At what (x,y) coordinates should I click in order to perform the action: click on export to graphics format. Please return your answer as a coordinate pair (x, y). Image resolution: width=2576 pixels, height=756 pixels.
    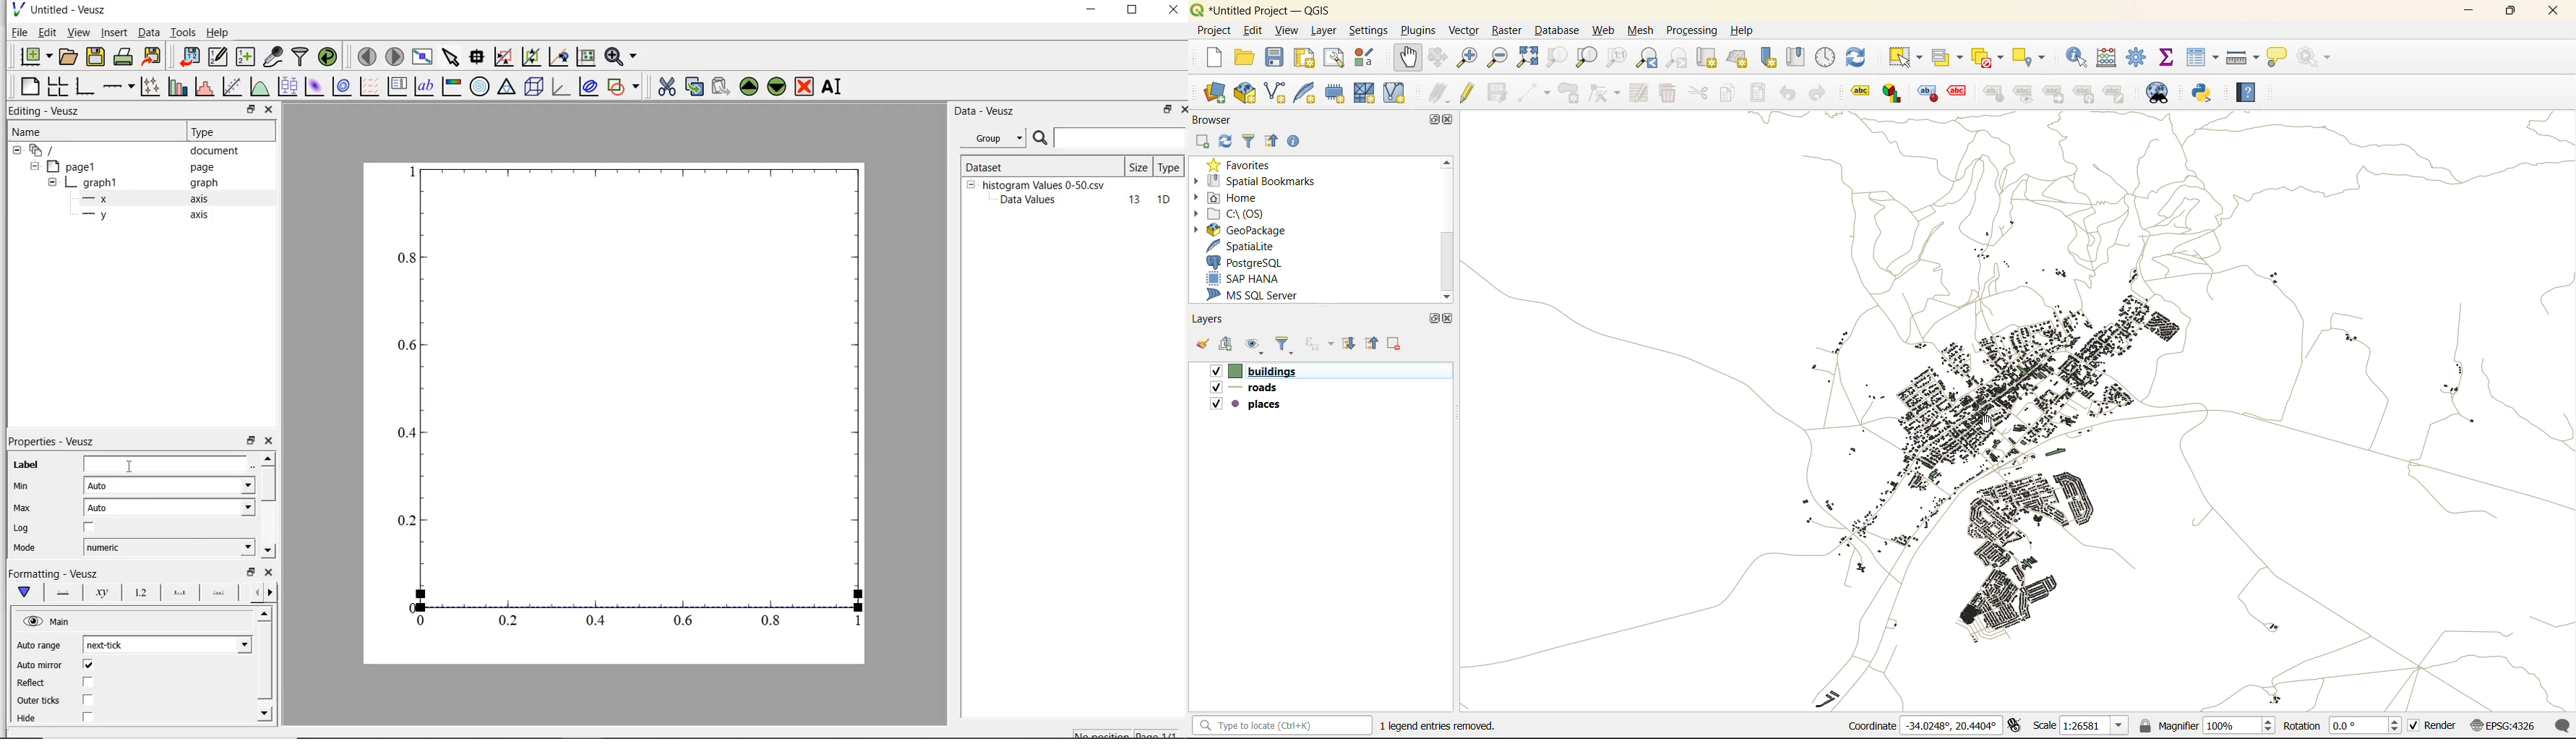
    Looking at the image, I should click on (153, 55).